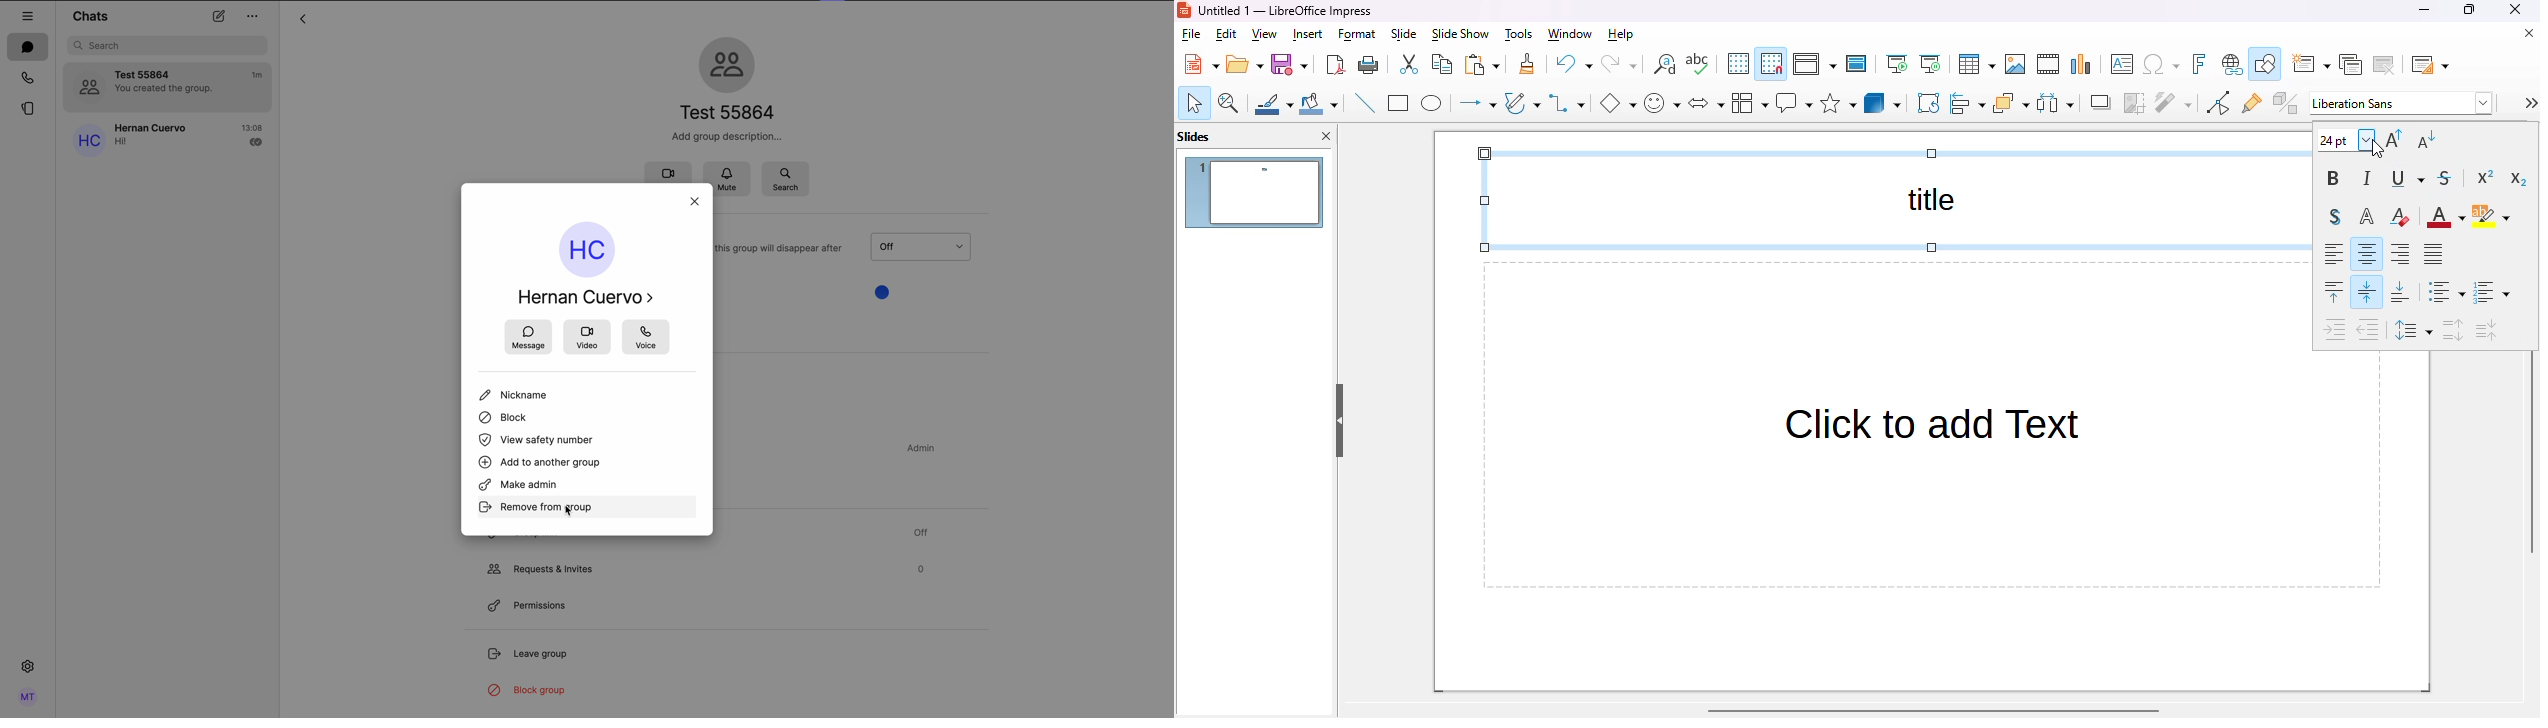 Image resolution: width=2548 pixels, height=728 pixels. Describe the element at coordinates (2395, 138) in the screenshot. I see `increase font size` at that location.